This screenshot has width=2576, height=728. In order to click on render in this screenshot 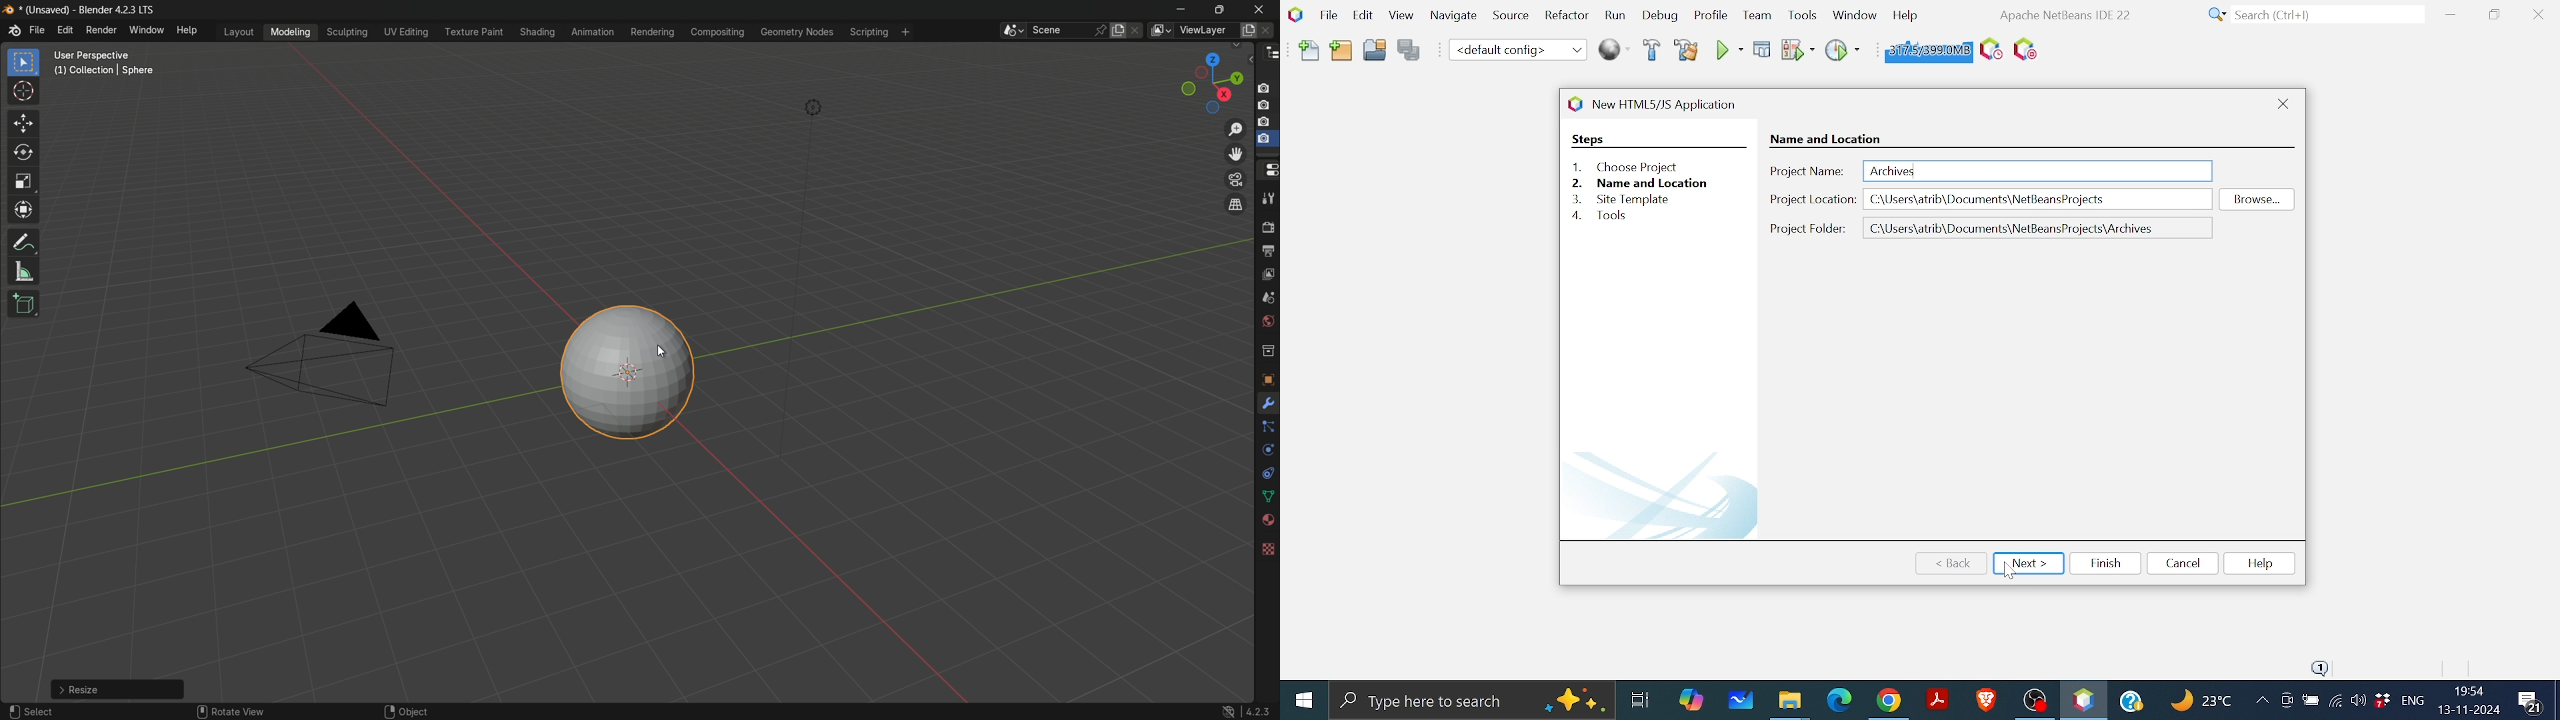, I will do `click(1267, 228)`.